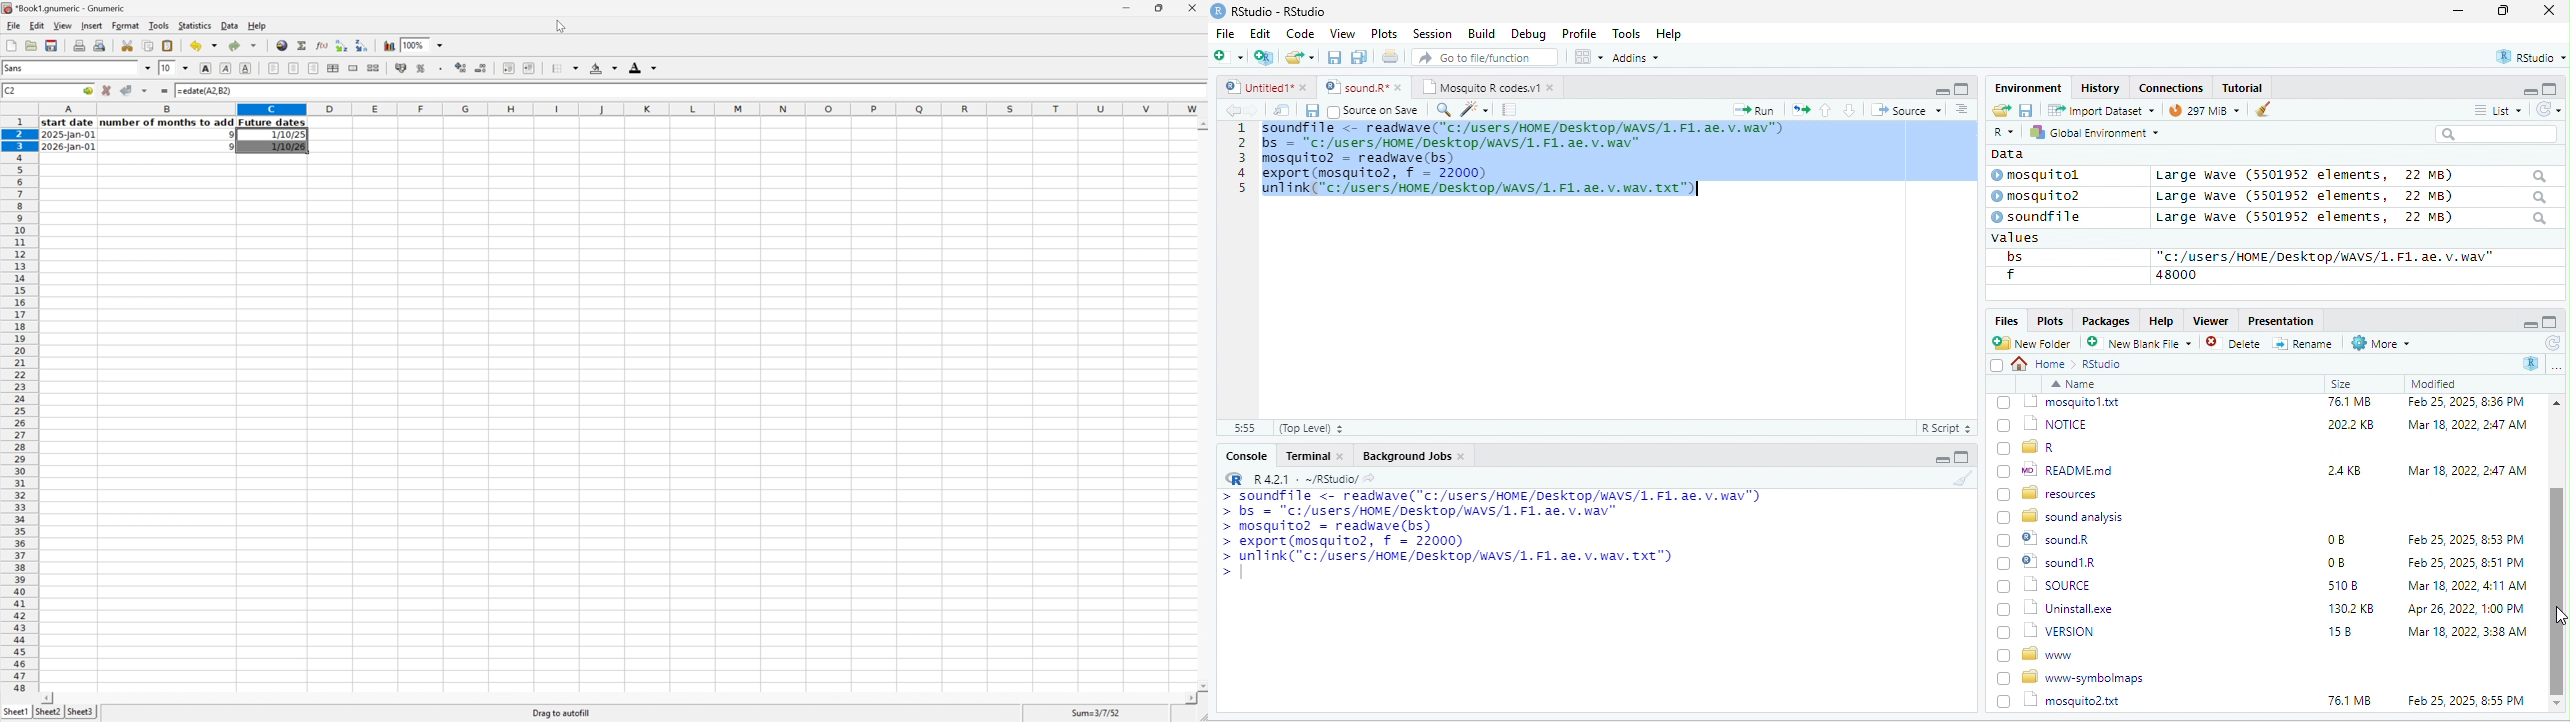 This screenshot has width=2576, height=728. Describe the element at coordinates (1443, 108) in the screenshot. I see `search` at that location.